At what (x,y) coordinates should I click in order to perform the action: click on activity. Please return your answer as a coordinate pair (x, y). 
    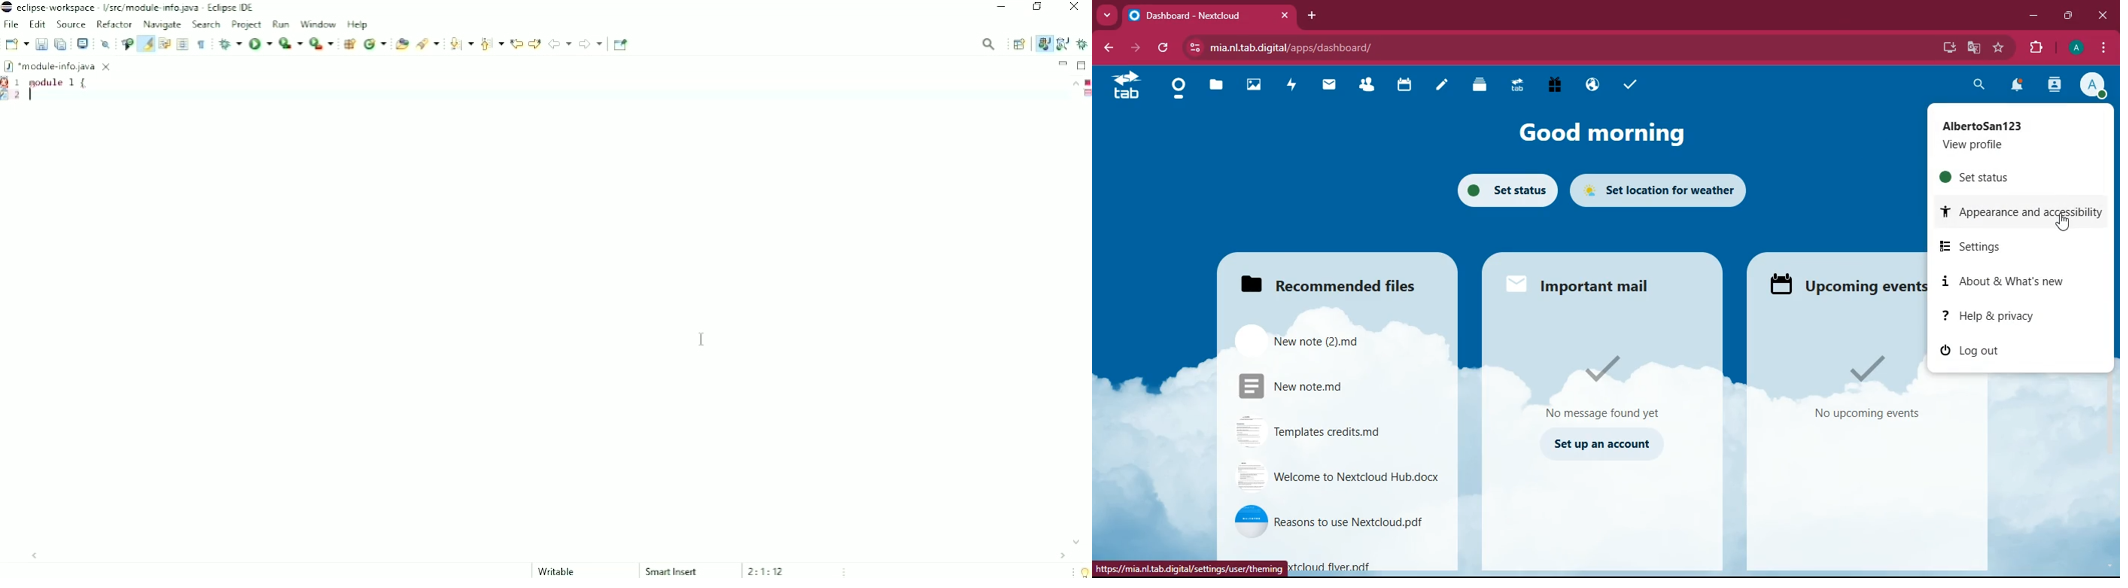
    Looking at the image, I should click on (2053, 84).